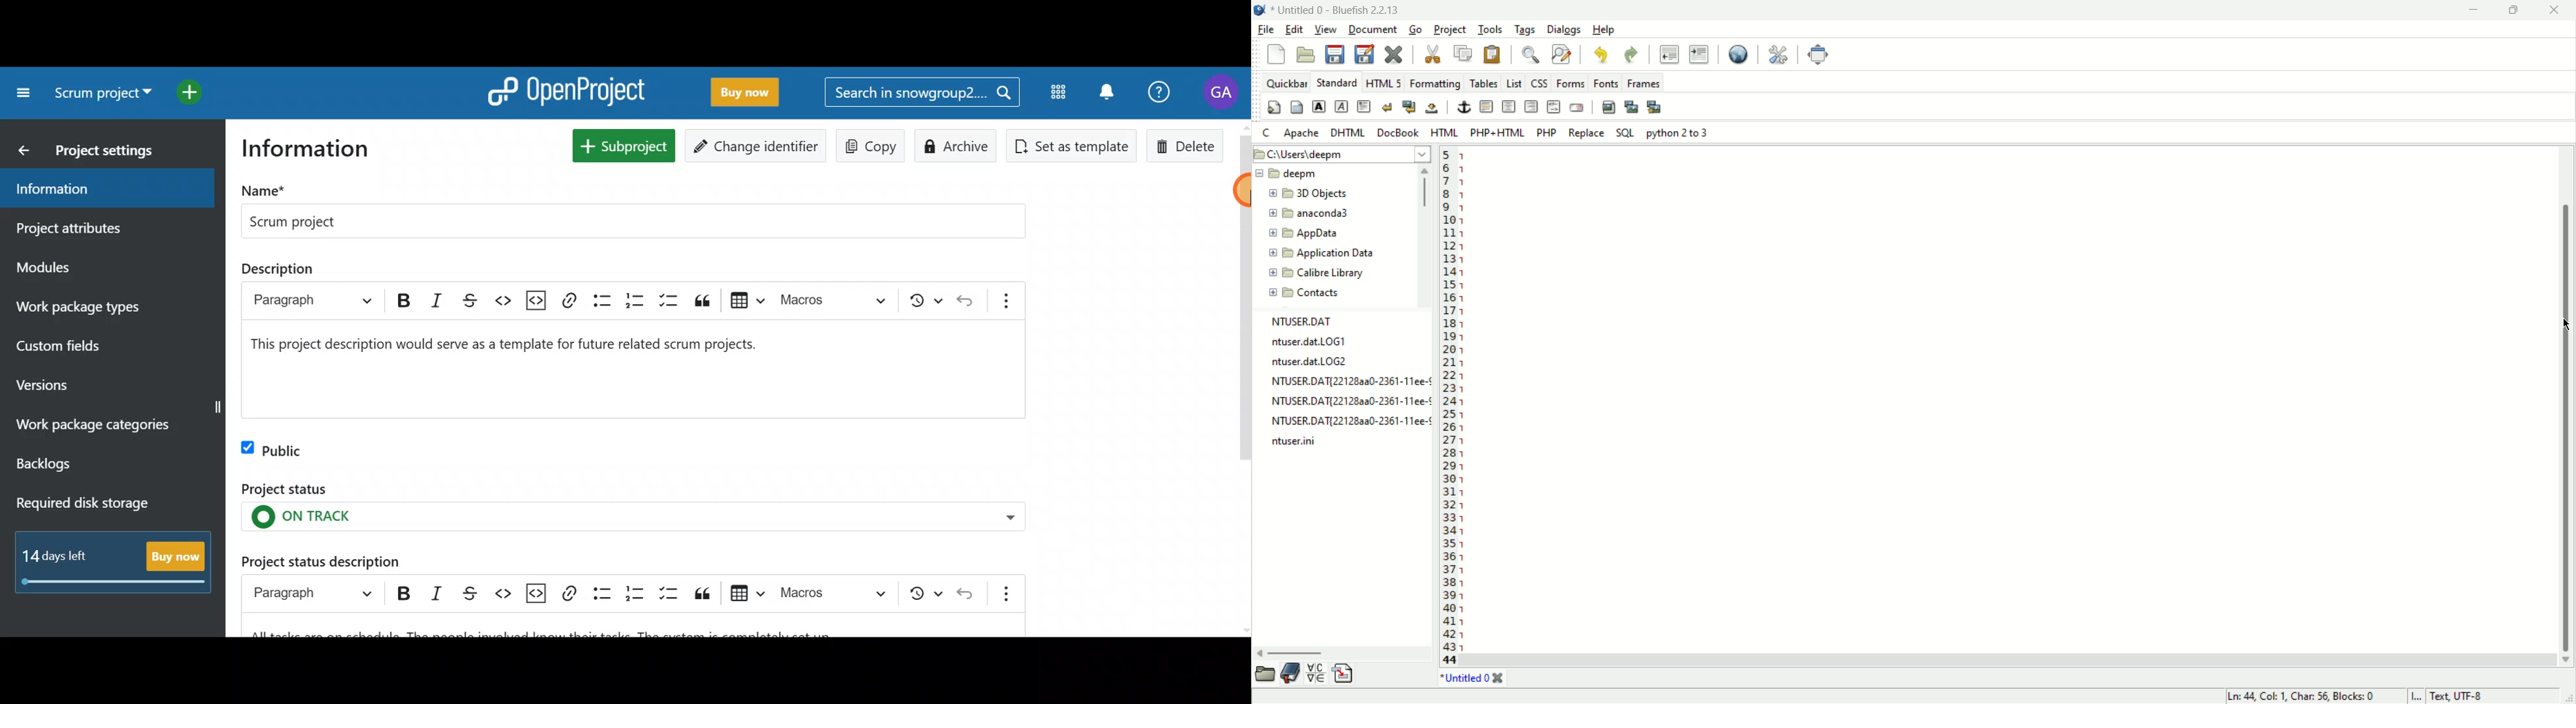  I want to click on to-do list, so click(667, 301).